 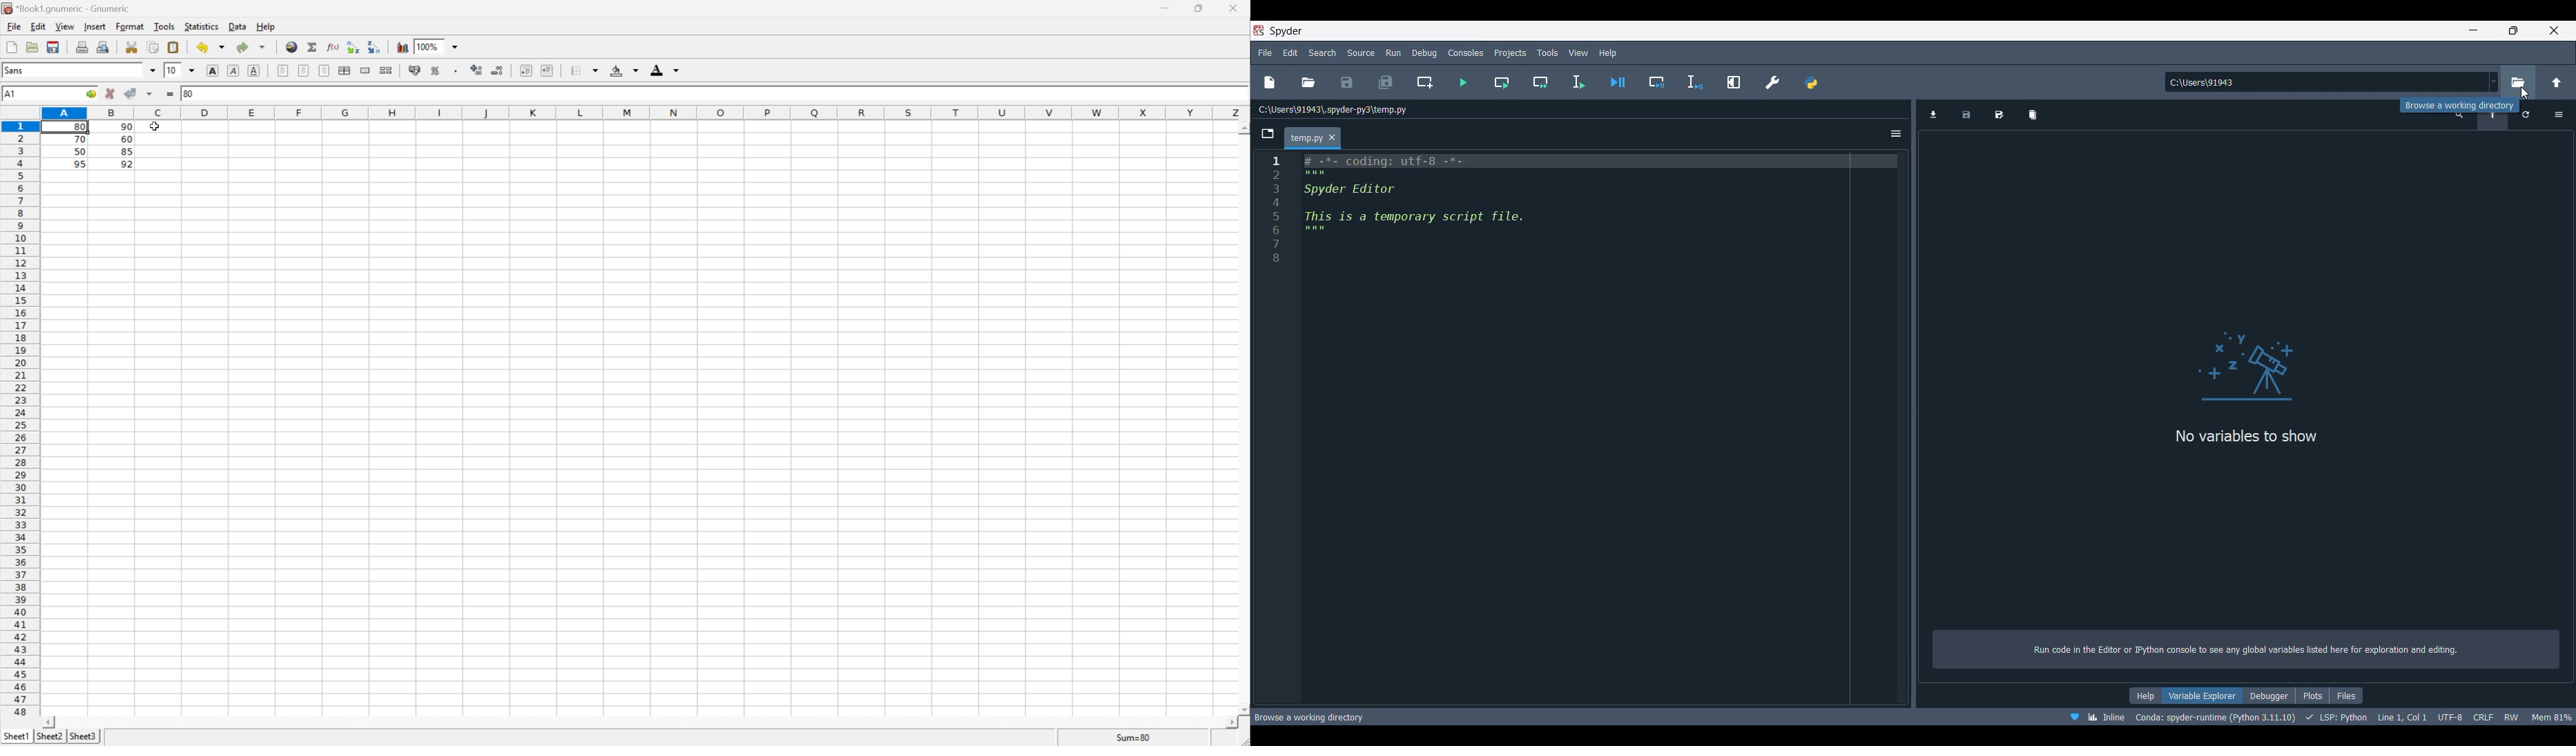 What do you see at coordinates (195, 70) in the screenshot?
I see `Drop Down` at bounding box center [195, 70].